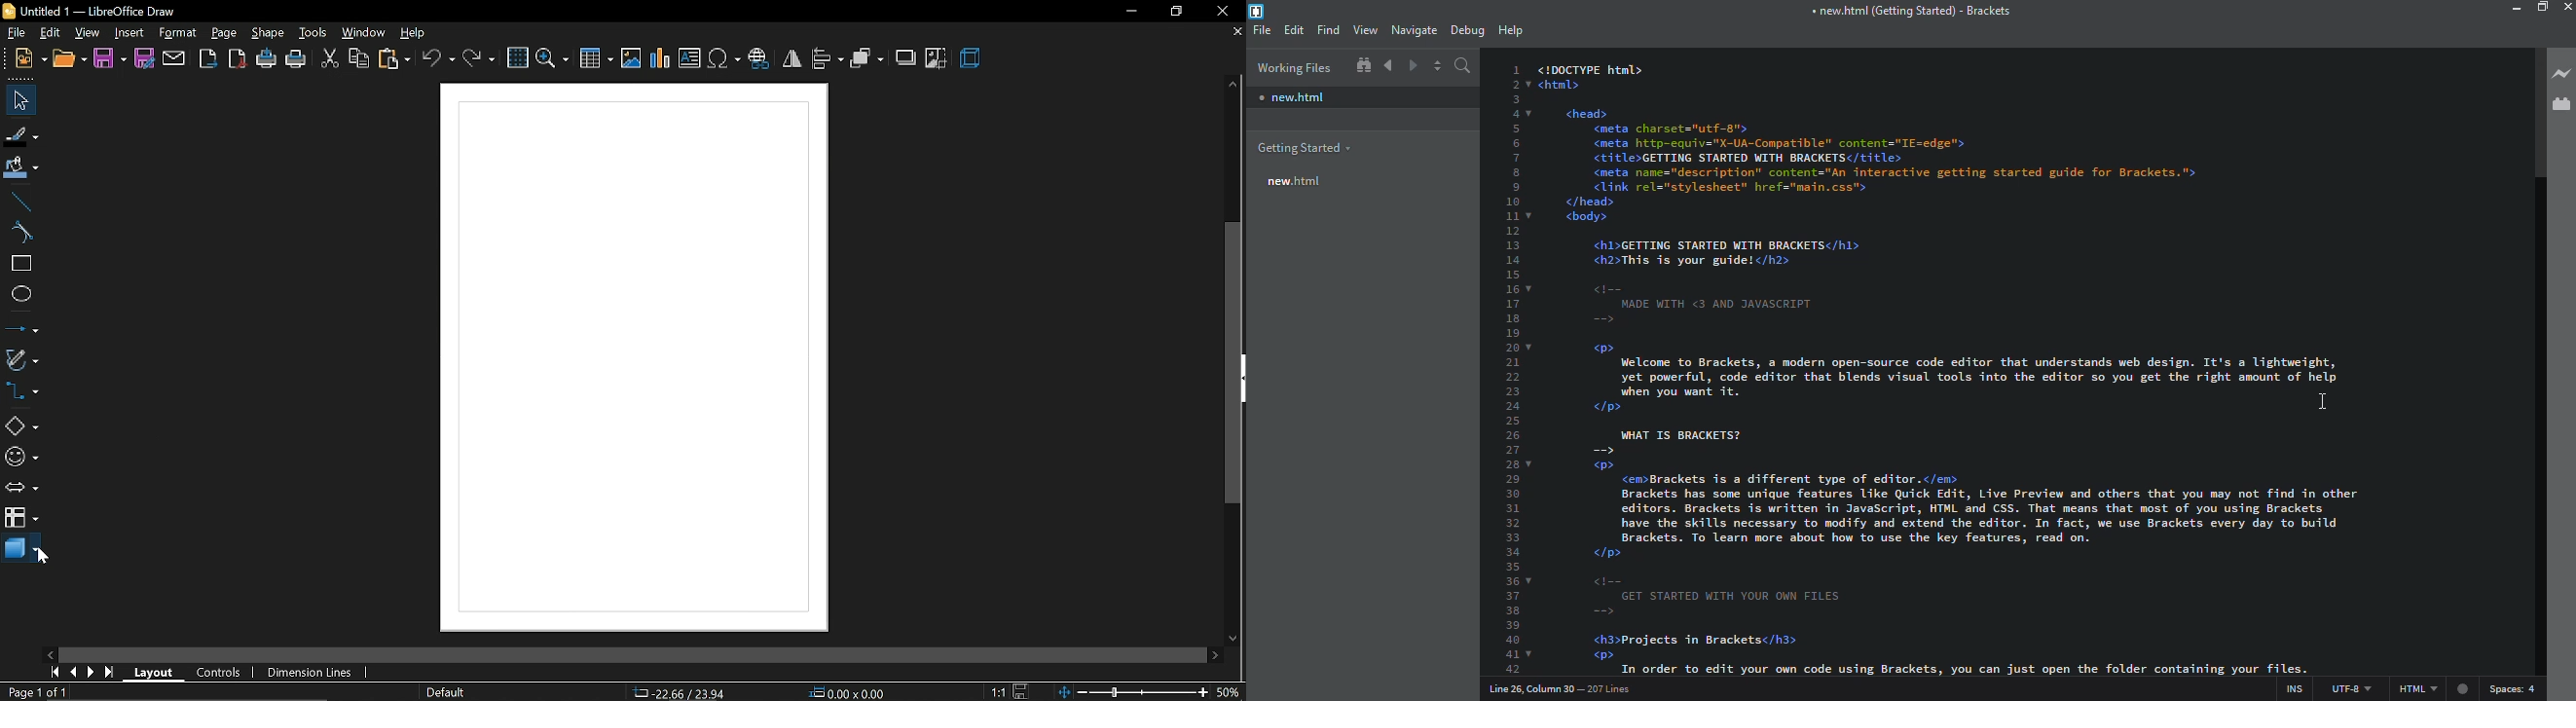 Image resolution: width=2576 pixels, height=728 pixels. What do you see at coordinates (446, 692) in the screenshot?
I see `page style` at bounding box center [446, 692].